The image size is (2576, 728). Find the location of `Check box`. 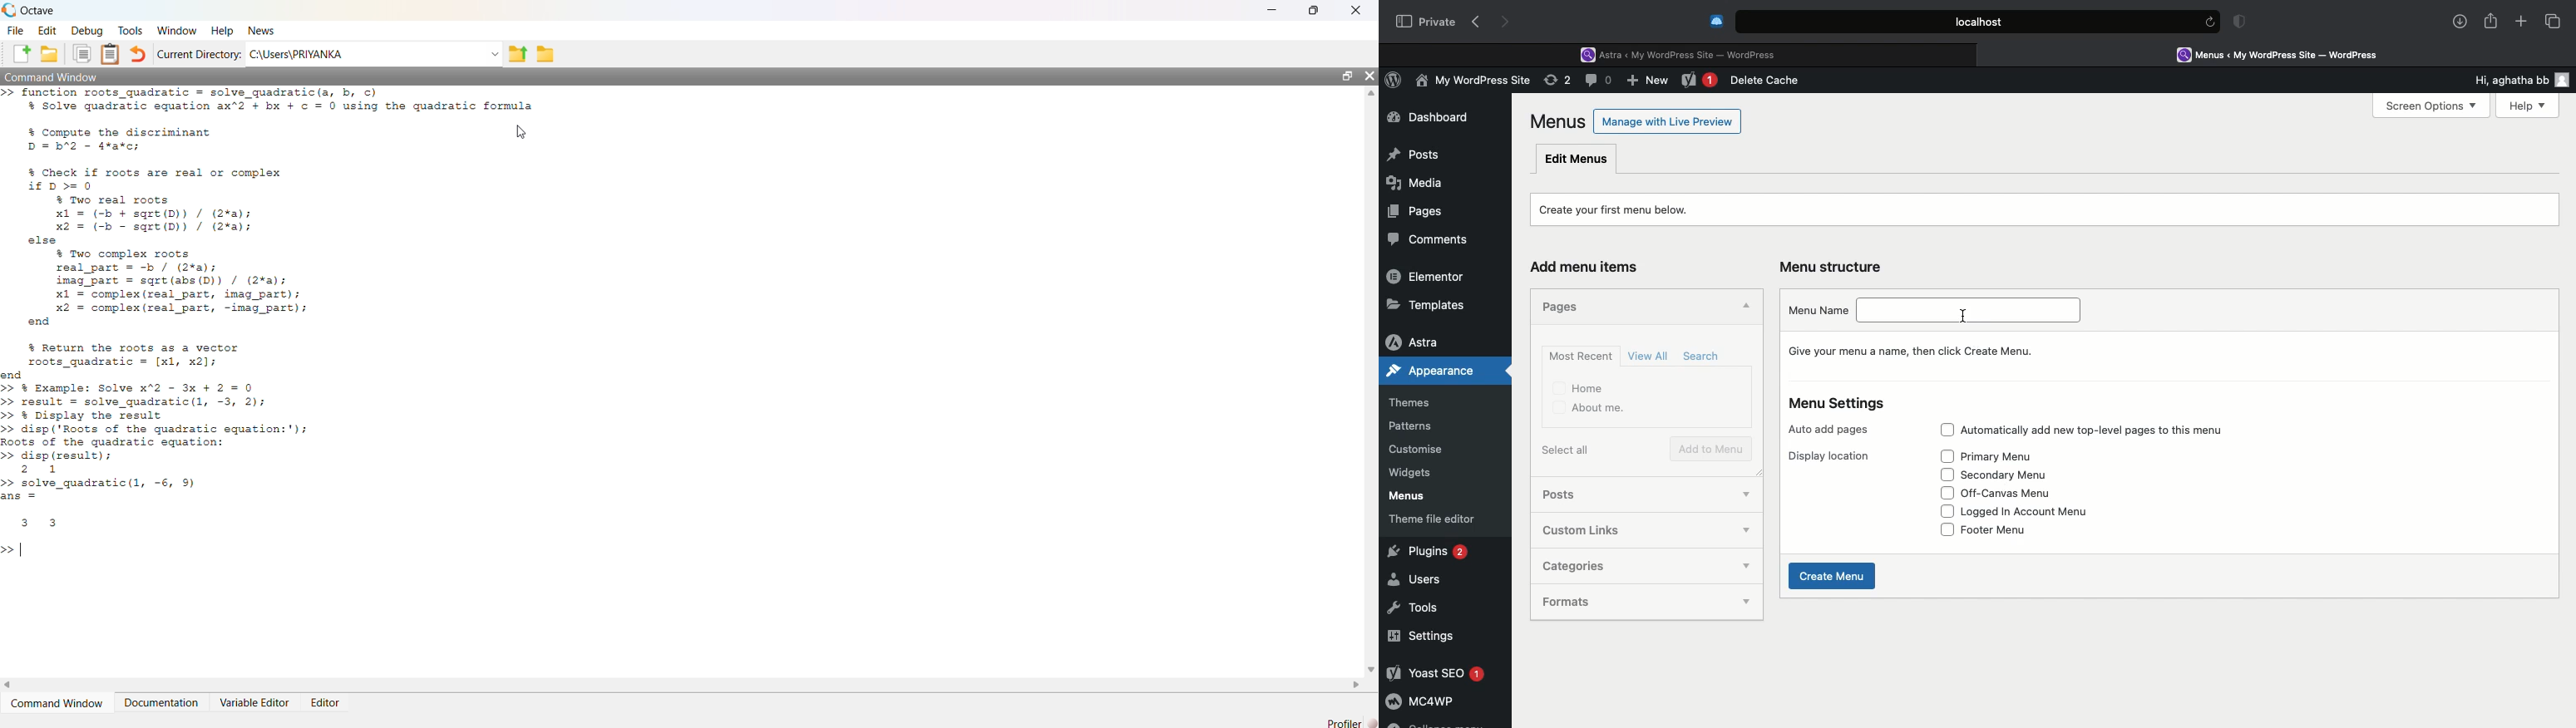

Check box is located at coordinates (1946, 530).